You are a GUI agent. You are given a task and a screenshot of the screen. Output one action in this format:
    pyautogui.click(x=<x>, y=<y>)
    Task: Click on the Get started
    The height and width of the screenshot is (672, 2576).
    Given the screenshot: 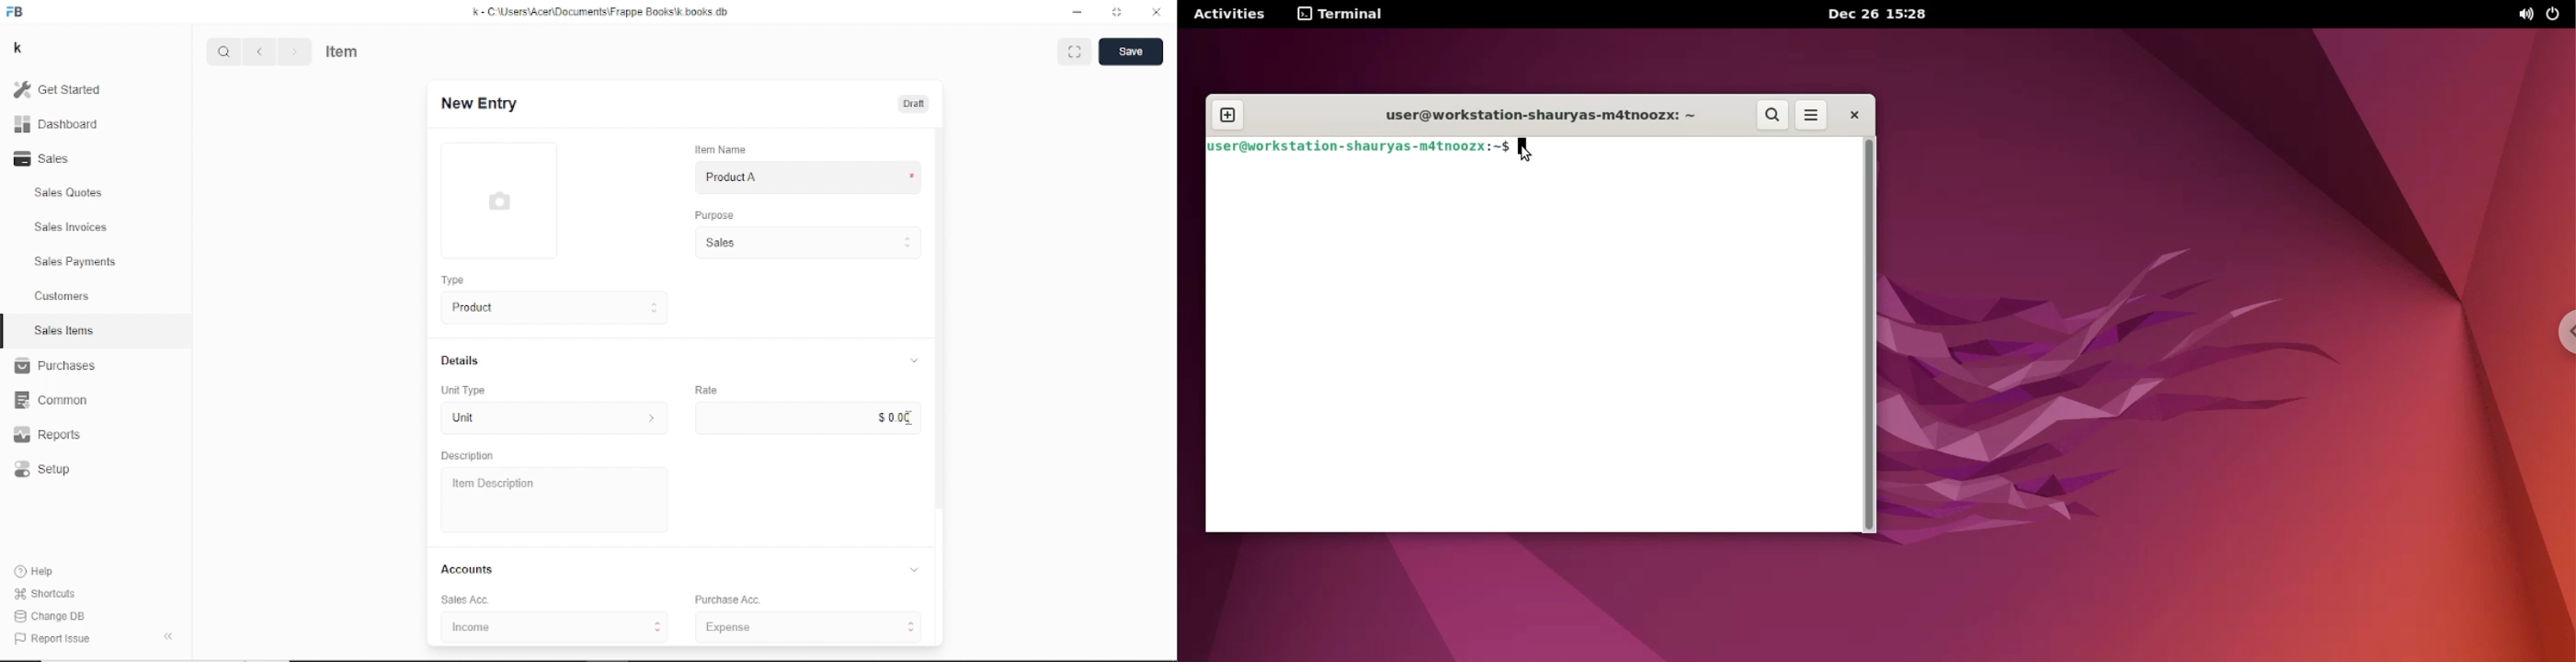 What is the action you would take?
    pyautogui.click(x=65, y=89)
    